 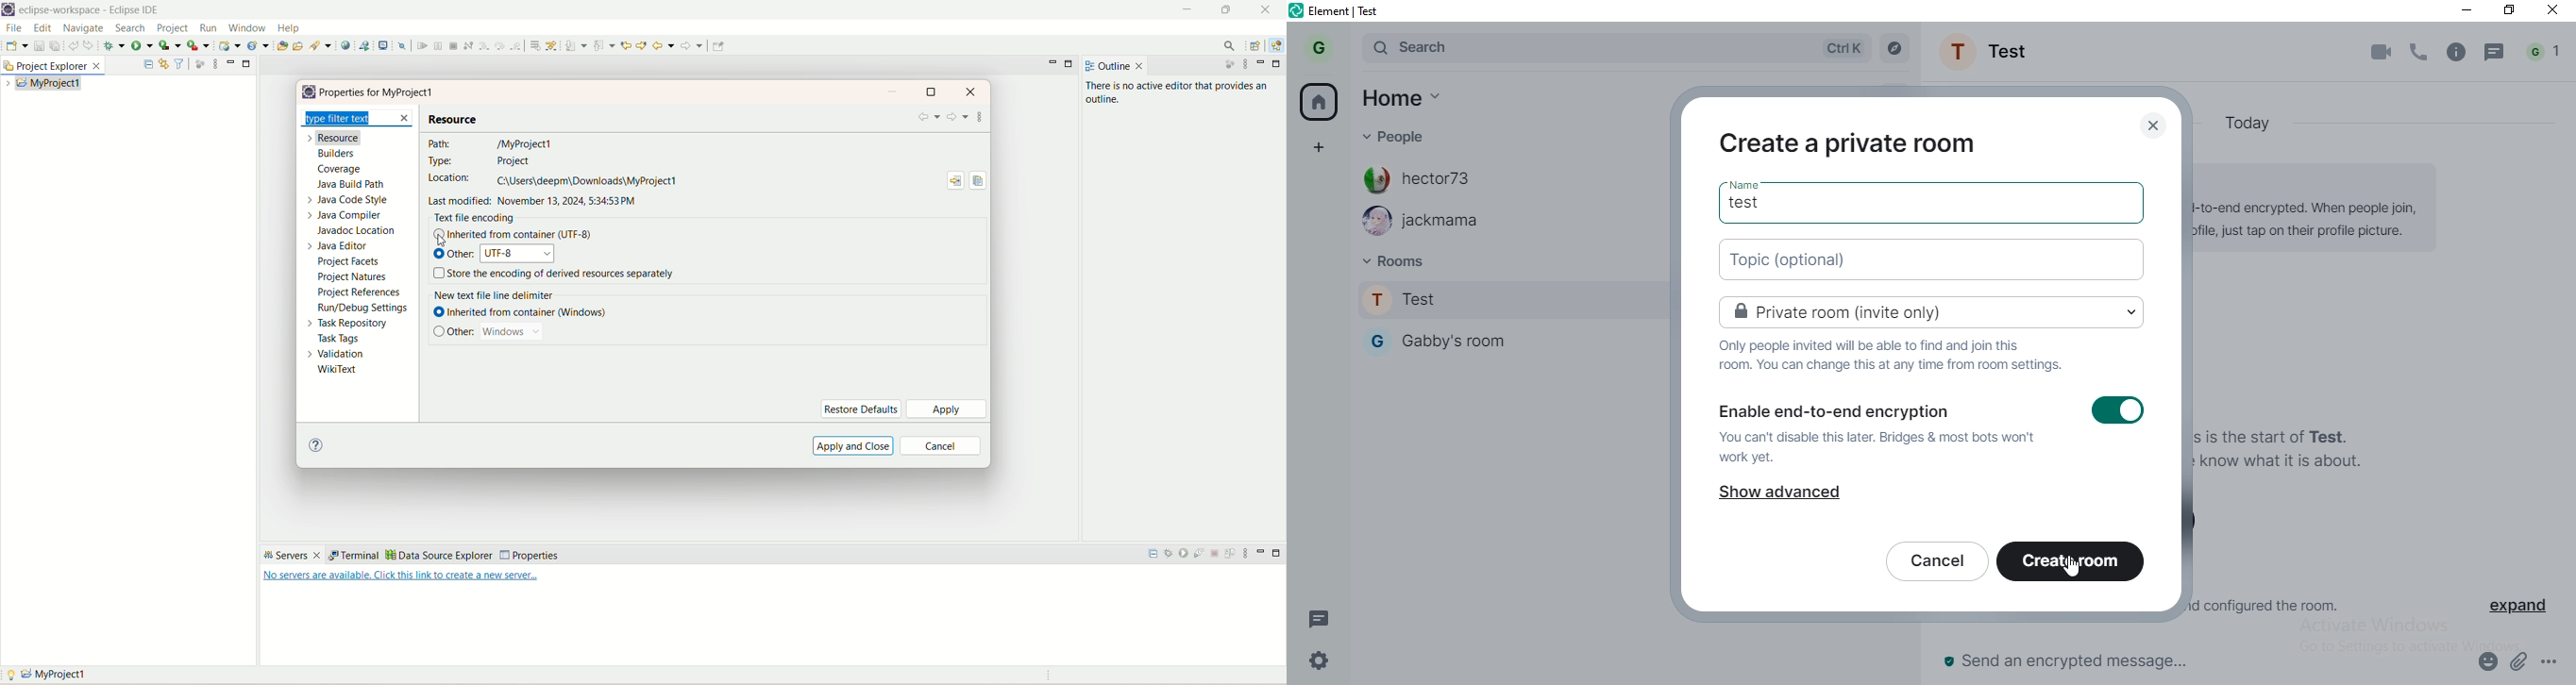 I want to click on minimize, so click(x=1261, y=62).